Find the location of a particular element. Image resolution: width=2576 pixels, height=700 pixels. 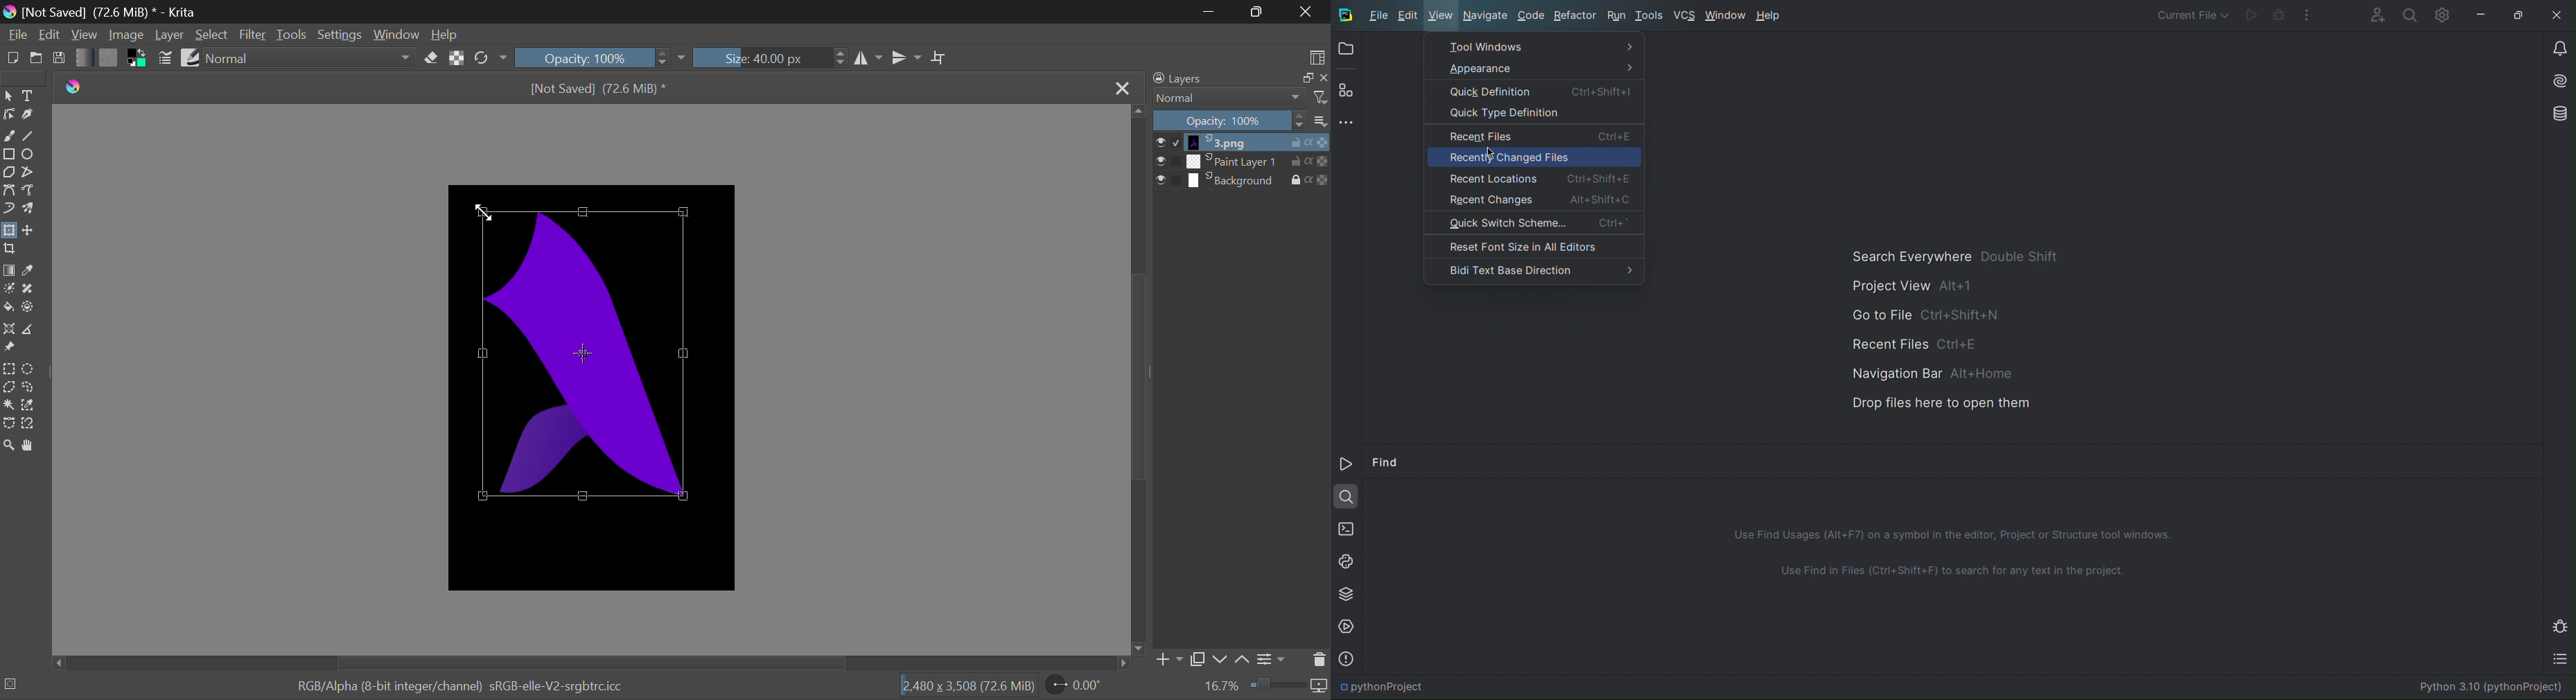

Image is located at coordinates (128, 36).